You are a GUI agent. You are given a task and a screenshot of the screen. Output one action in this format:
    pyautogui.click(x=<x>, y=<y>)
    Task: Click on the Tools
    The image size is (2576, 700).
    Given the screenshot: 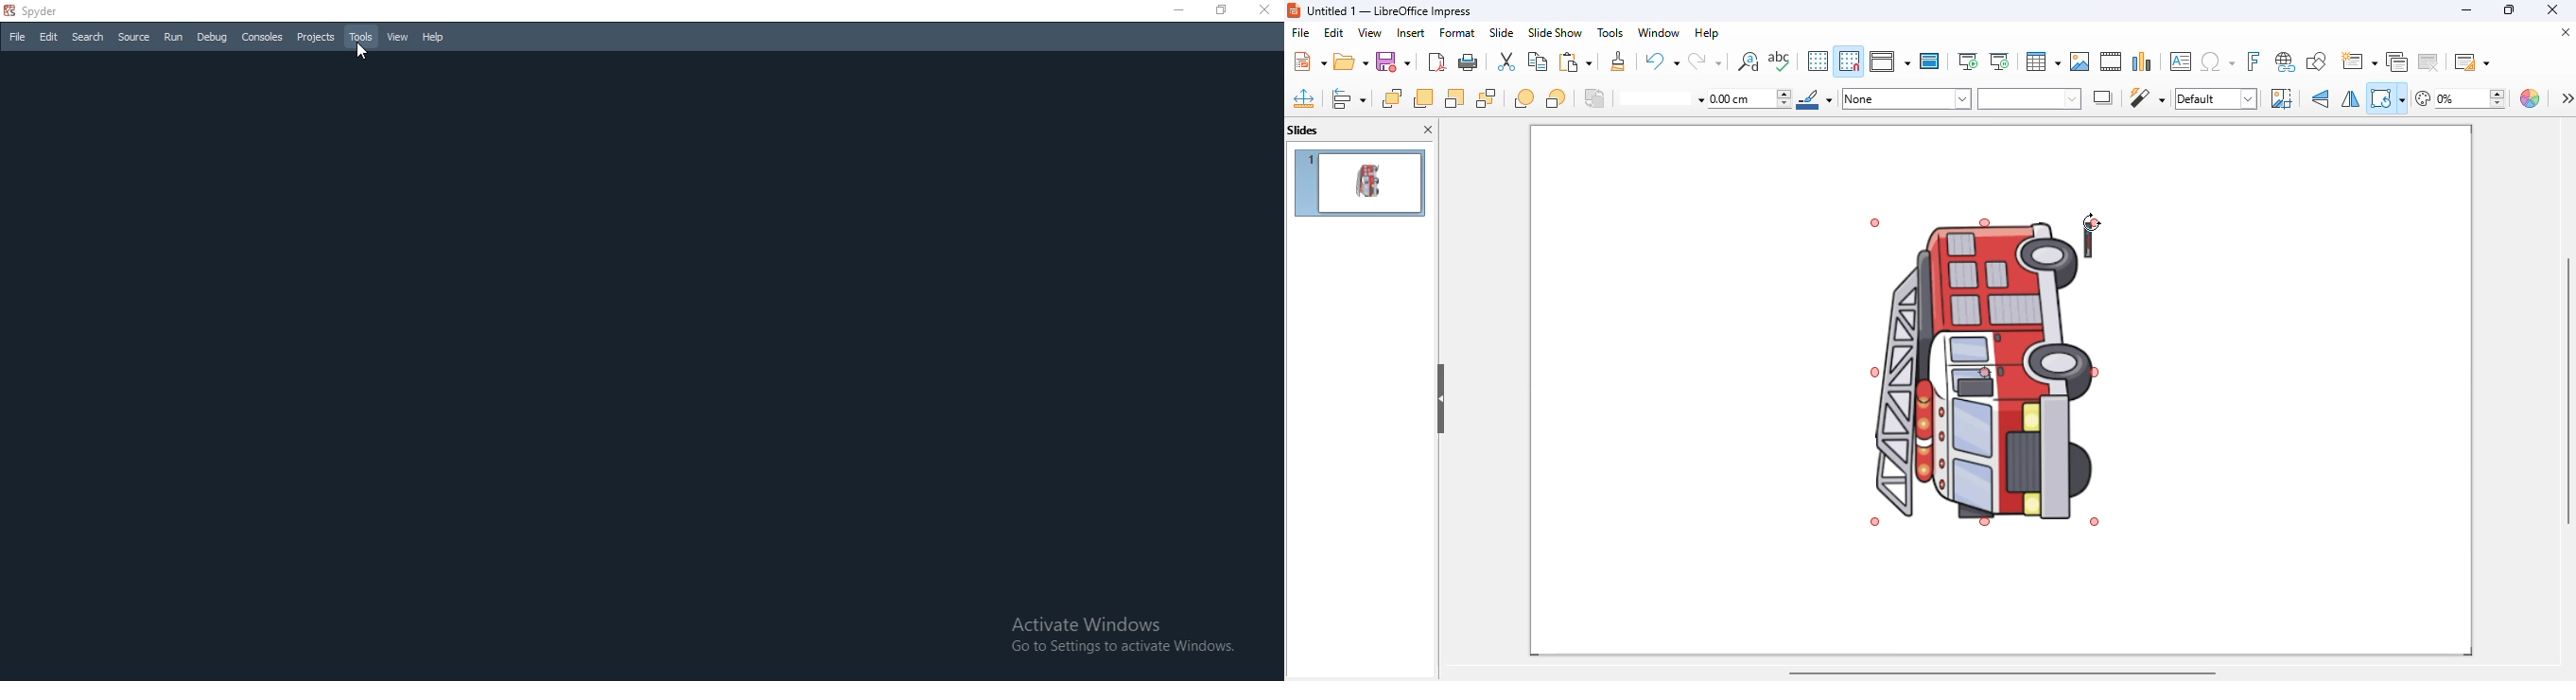 What is the action you would take?
    pyautogui.click(x=361, y=37)
    